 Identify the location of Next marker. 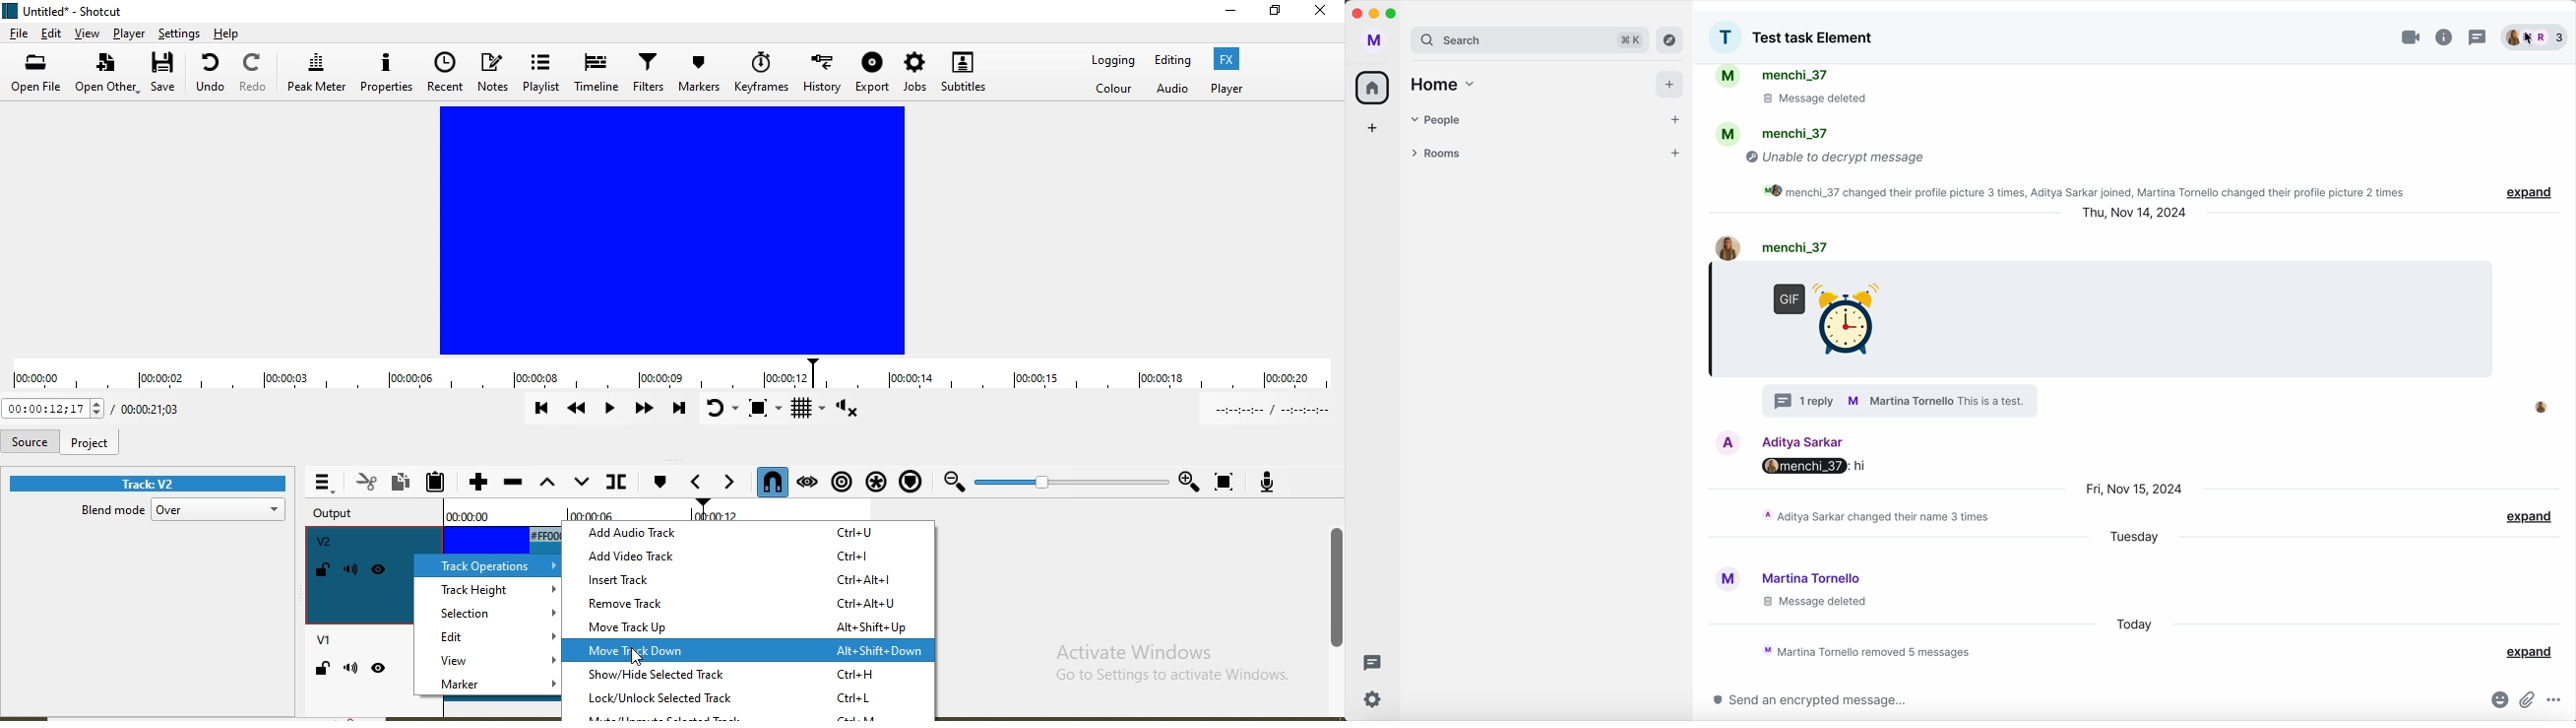
(732, 484).